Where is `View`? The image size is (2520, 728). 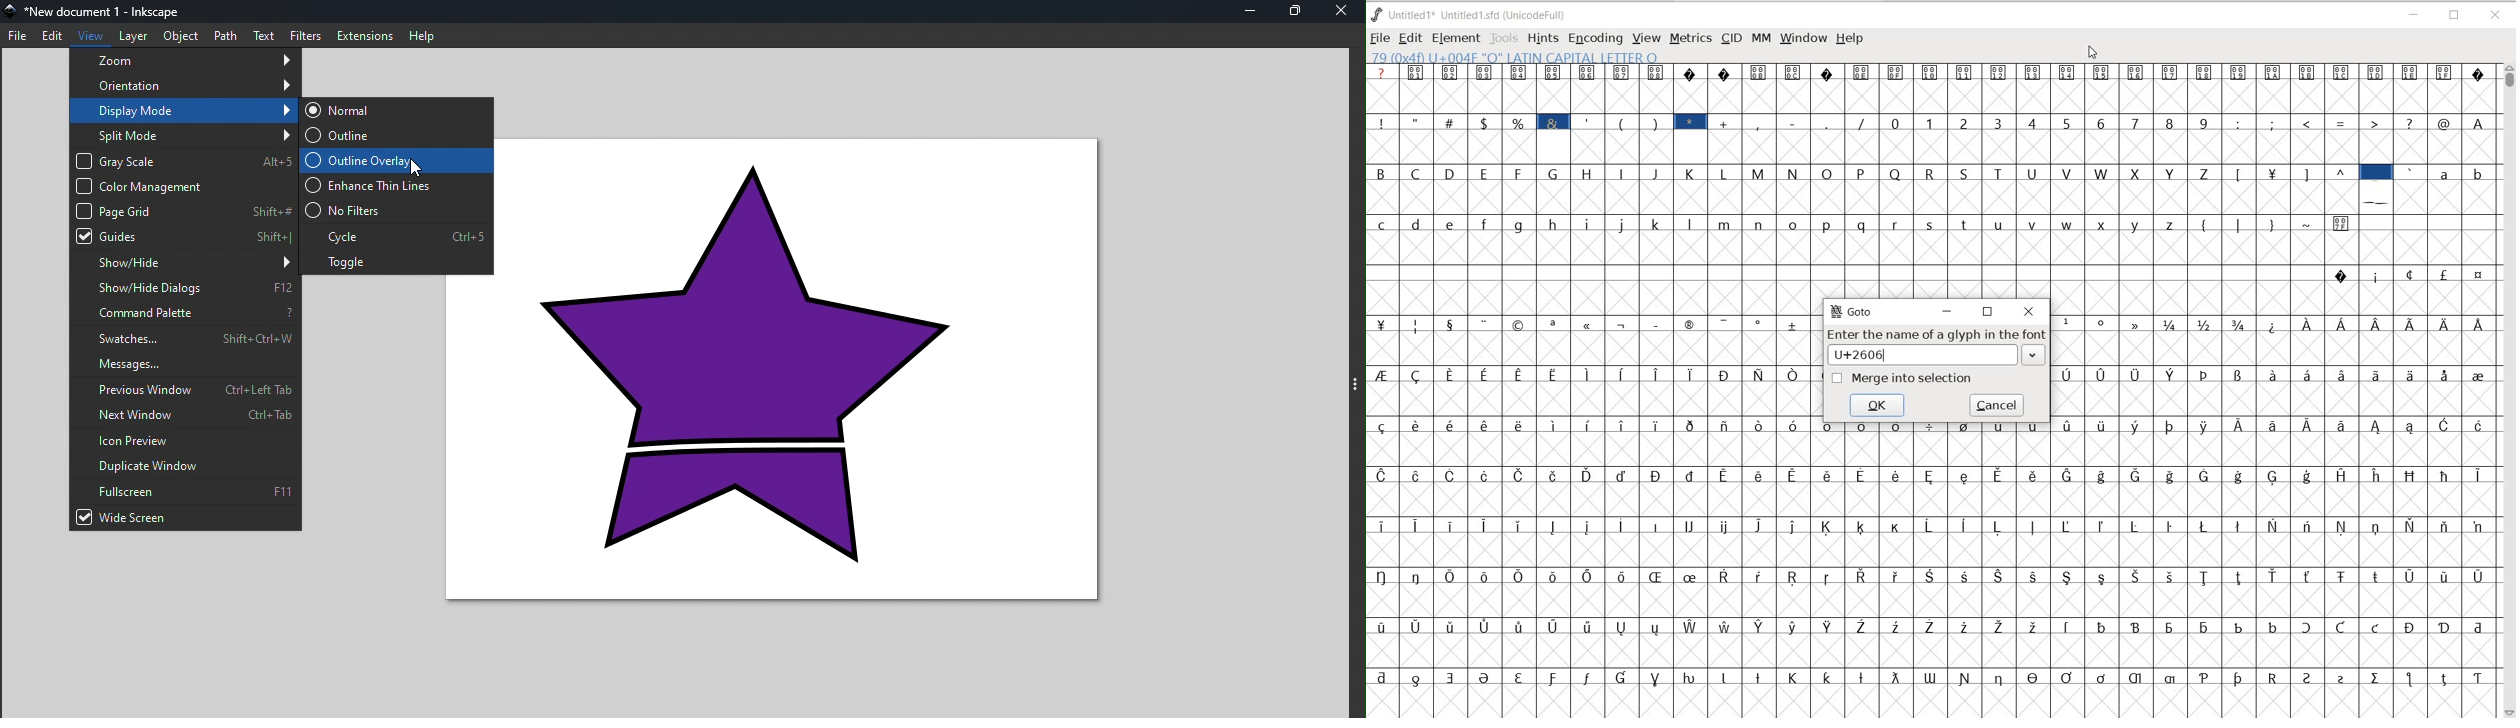 View is located at coordinates (93, 34).